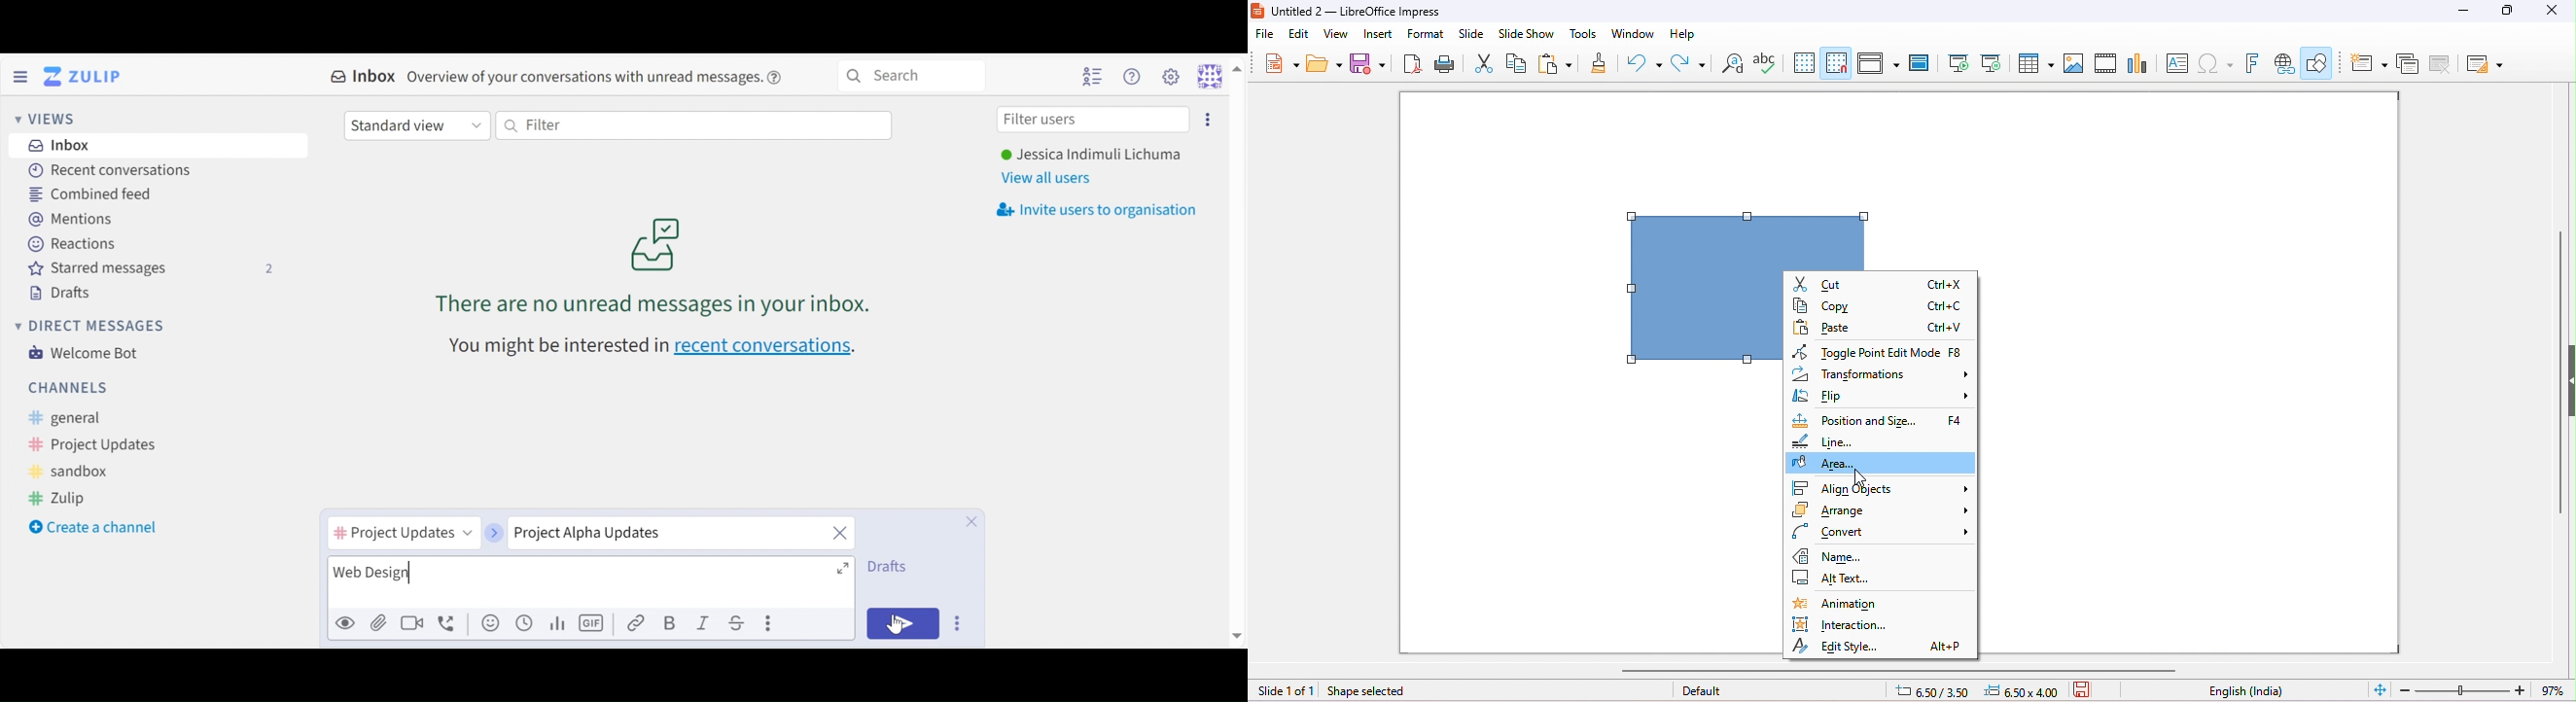 This screenshot has height=728, width=2576. What do you see at coordinates (2408, 66) in the screenshot?
I see `duplicate slide` at bounding box center [2408, 66].